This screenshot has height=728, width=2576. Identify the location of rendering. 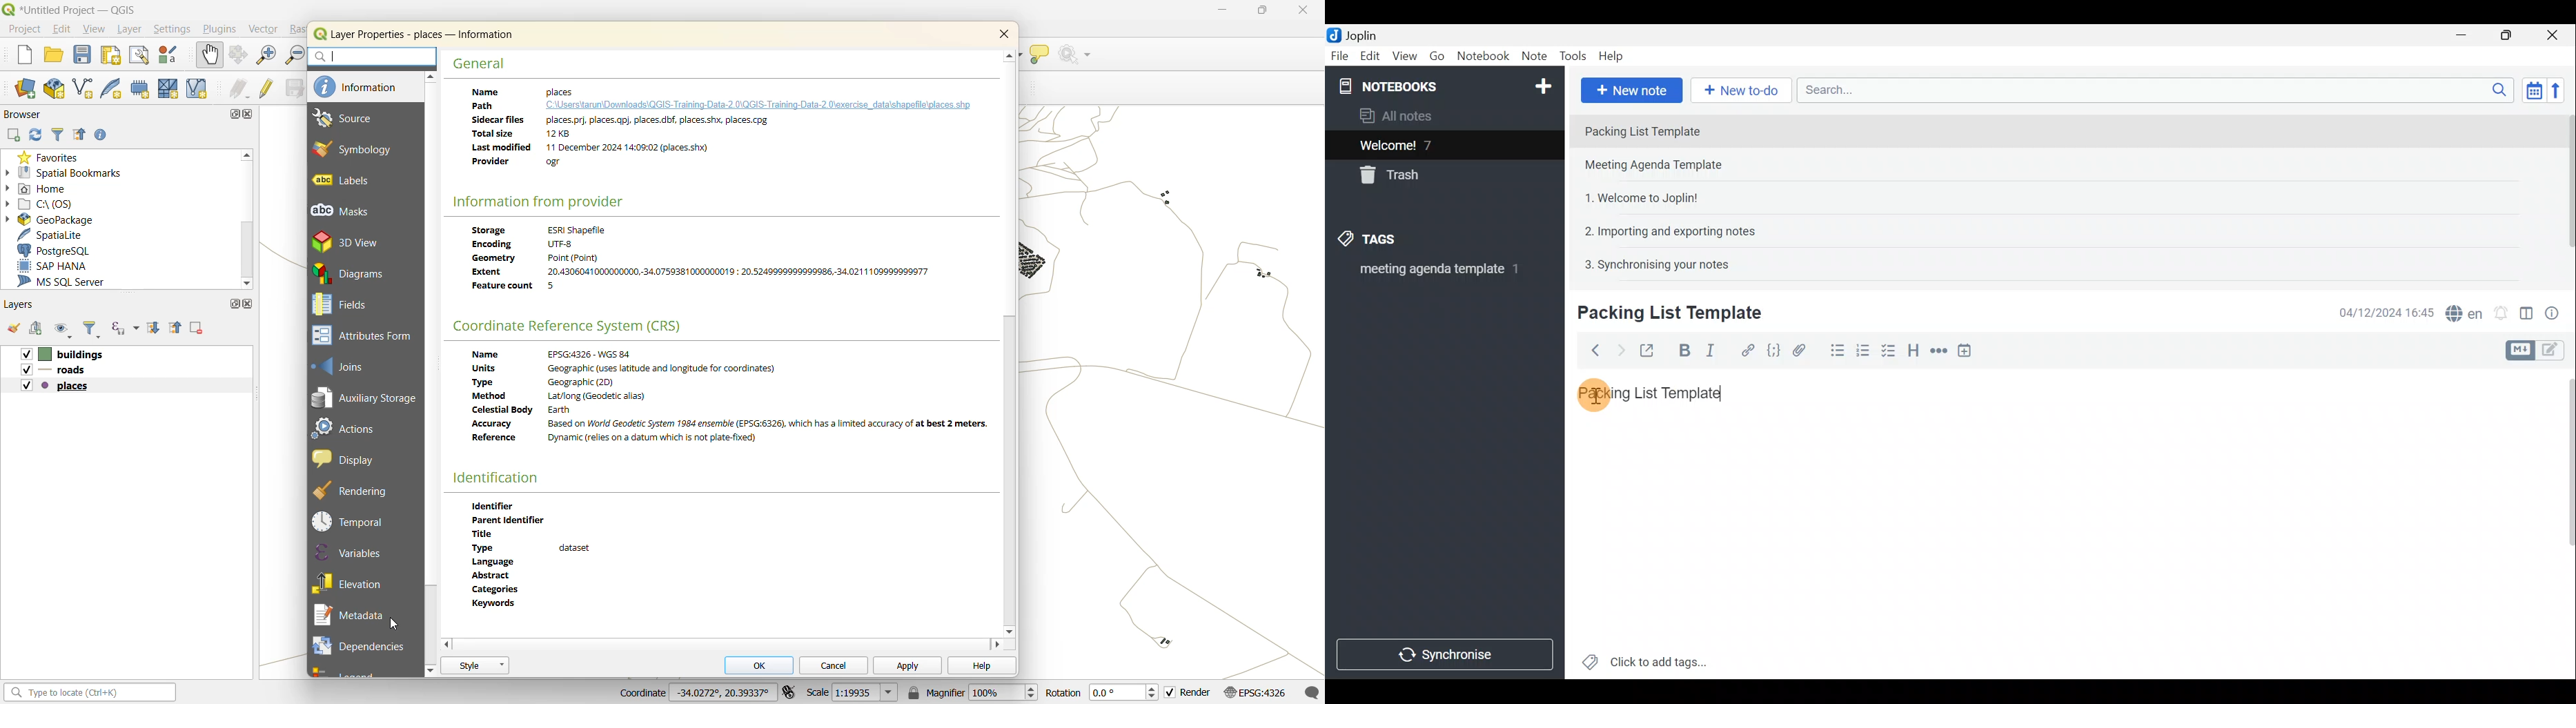
(352, 489).